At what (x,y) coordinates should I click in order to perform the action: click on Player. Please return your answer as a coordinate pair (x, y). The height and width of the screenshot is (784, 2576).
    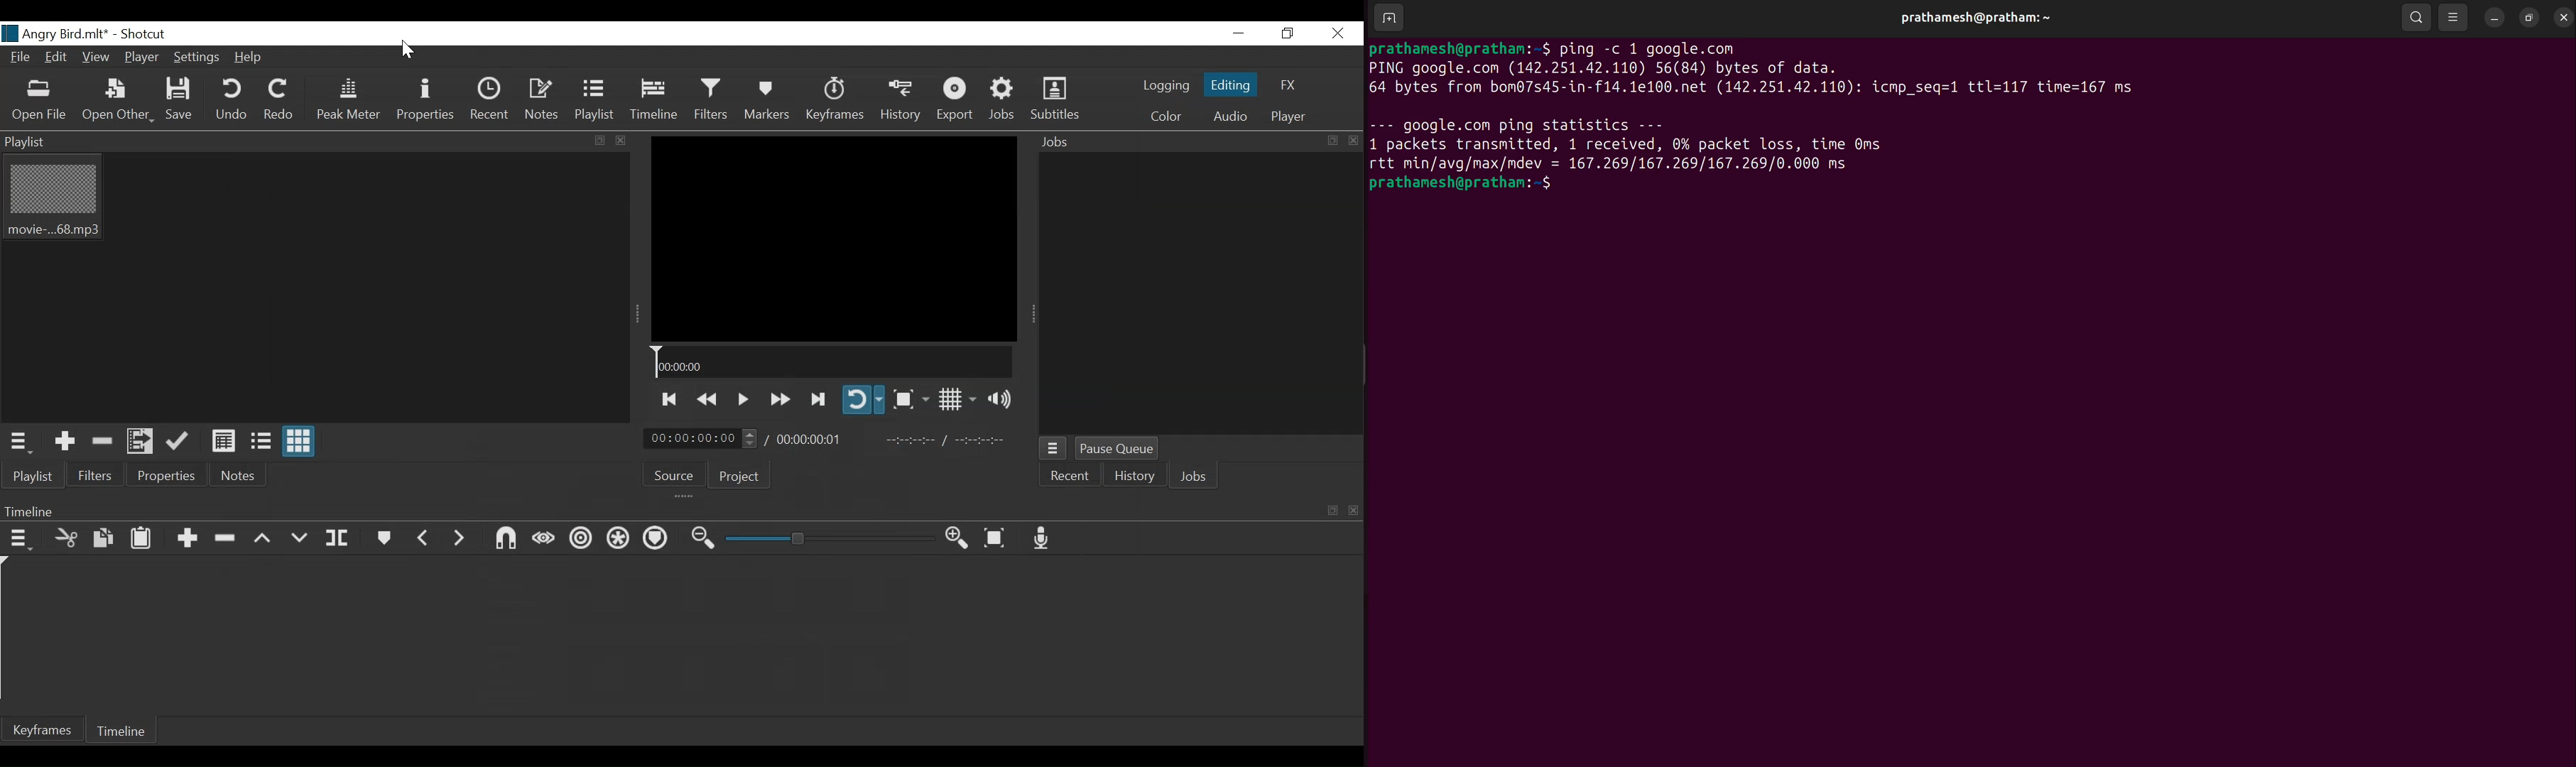
    Looking at the image, I should click on (1286, 118).